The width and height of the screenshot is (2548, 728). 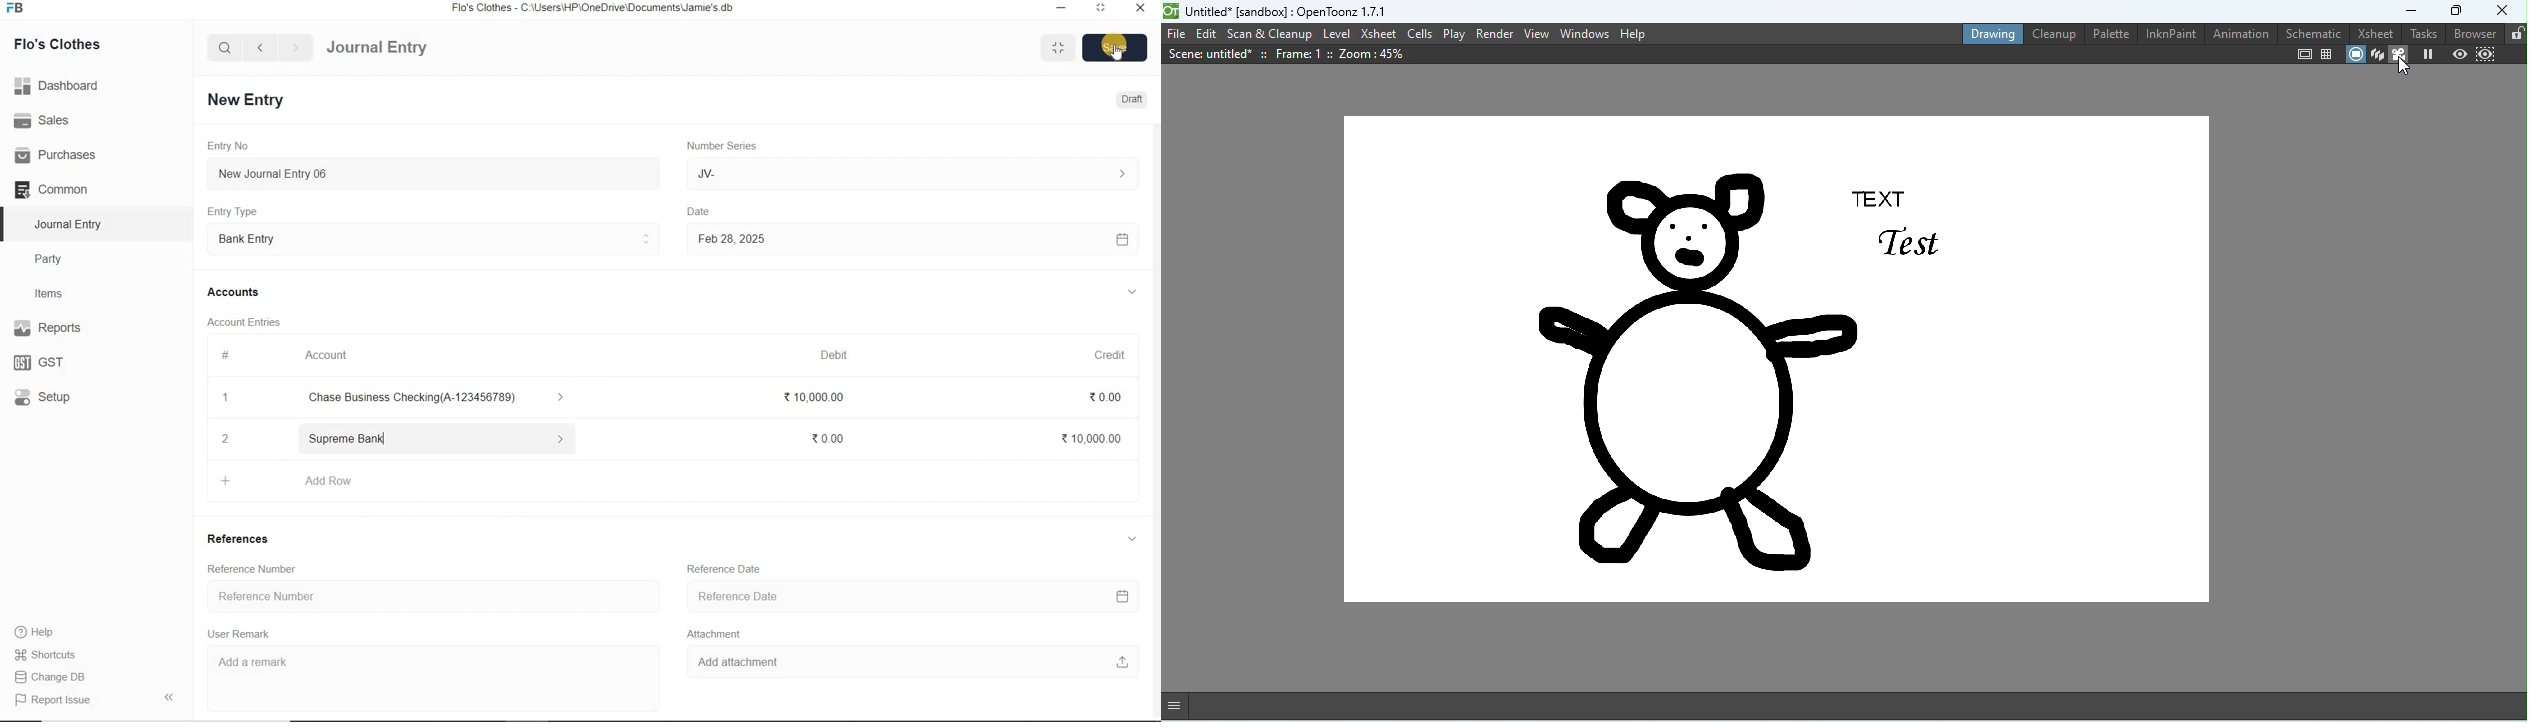 What do you see at coordinates (260, 46) in the screenshot?
I see `back` at bounding box center [260, 46].